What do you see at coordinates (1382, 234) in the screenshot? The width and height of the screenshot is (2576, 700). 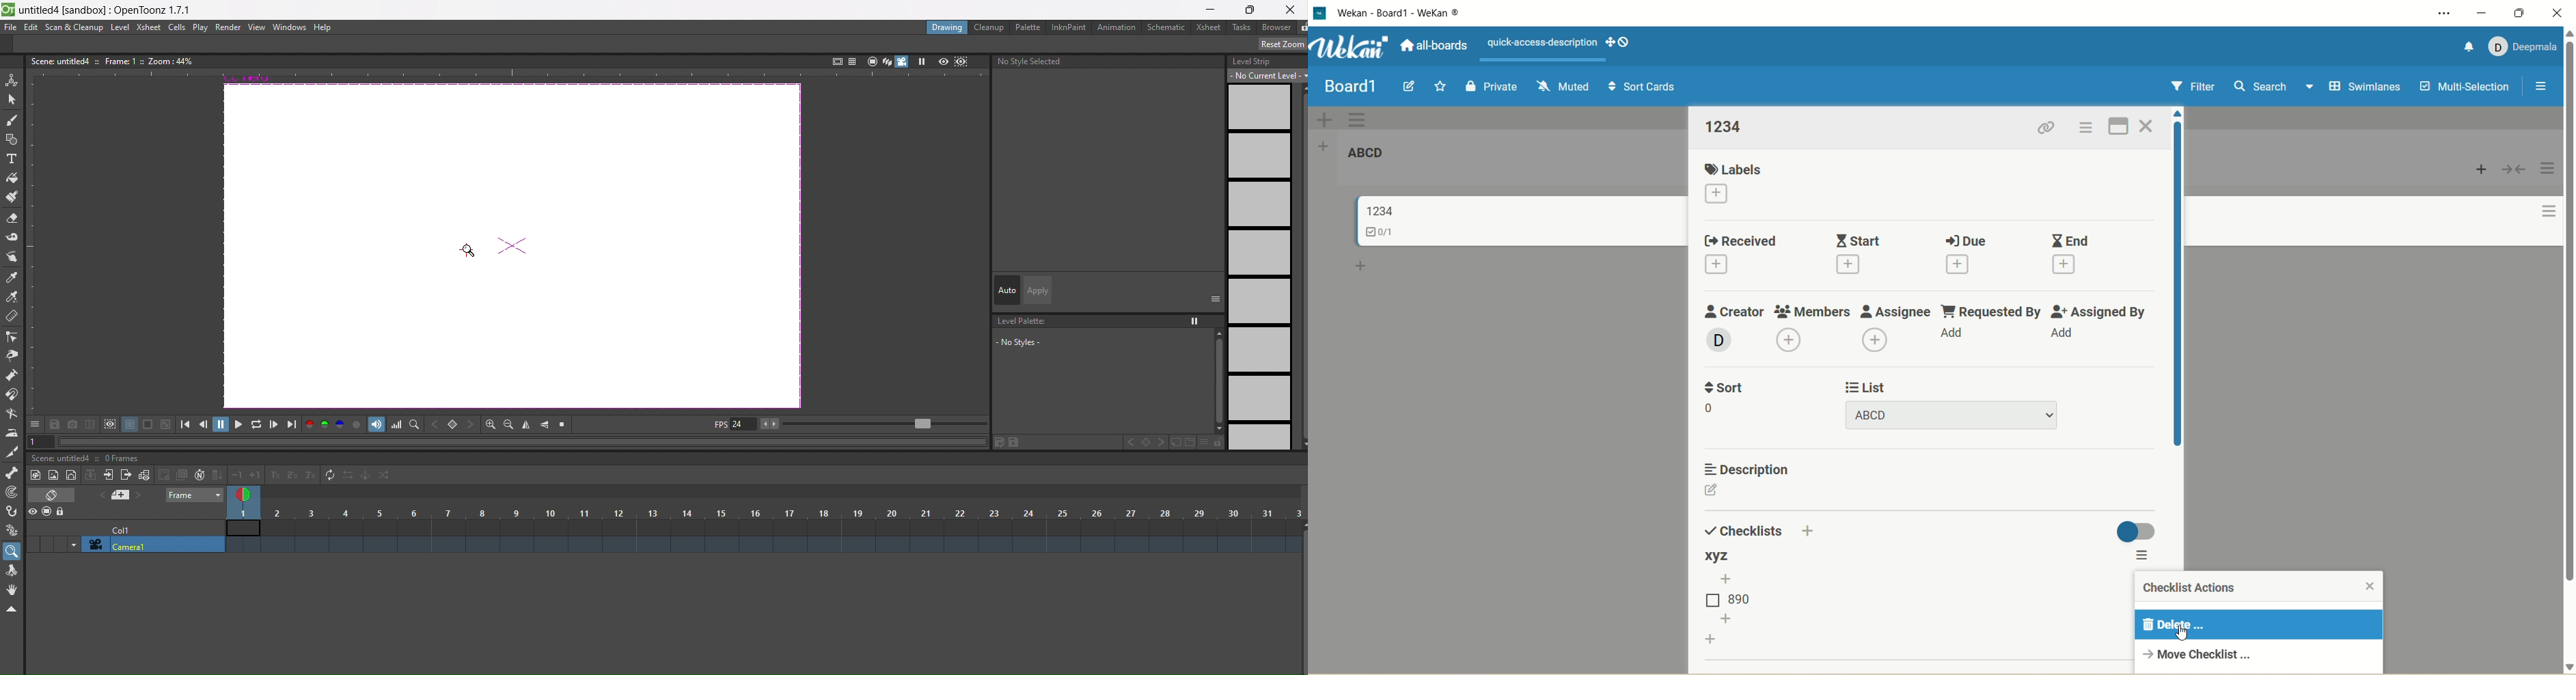 I see `checklist` at bounding box center [1382, 234].